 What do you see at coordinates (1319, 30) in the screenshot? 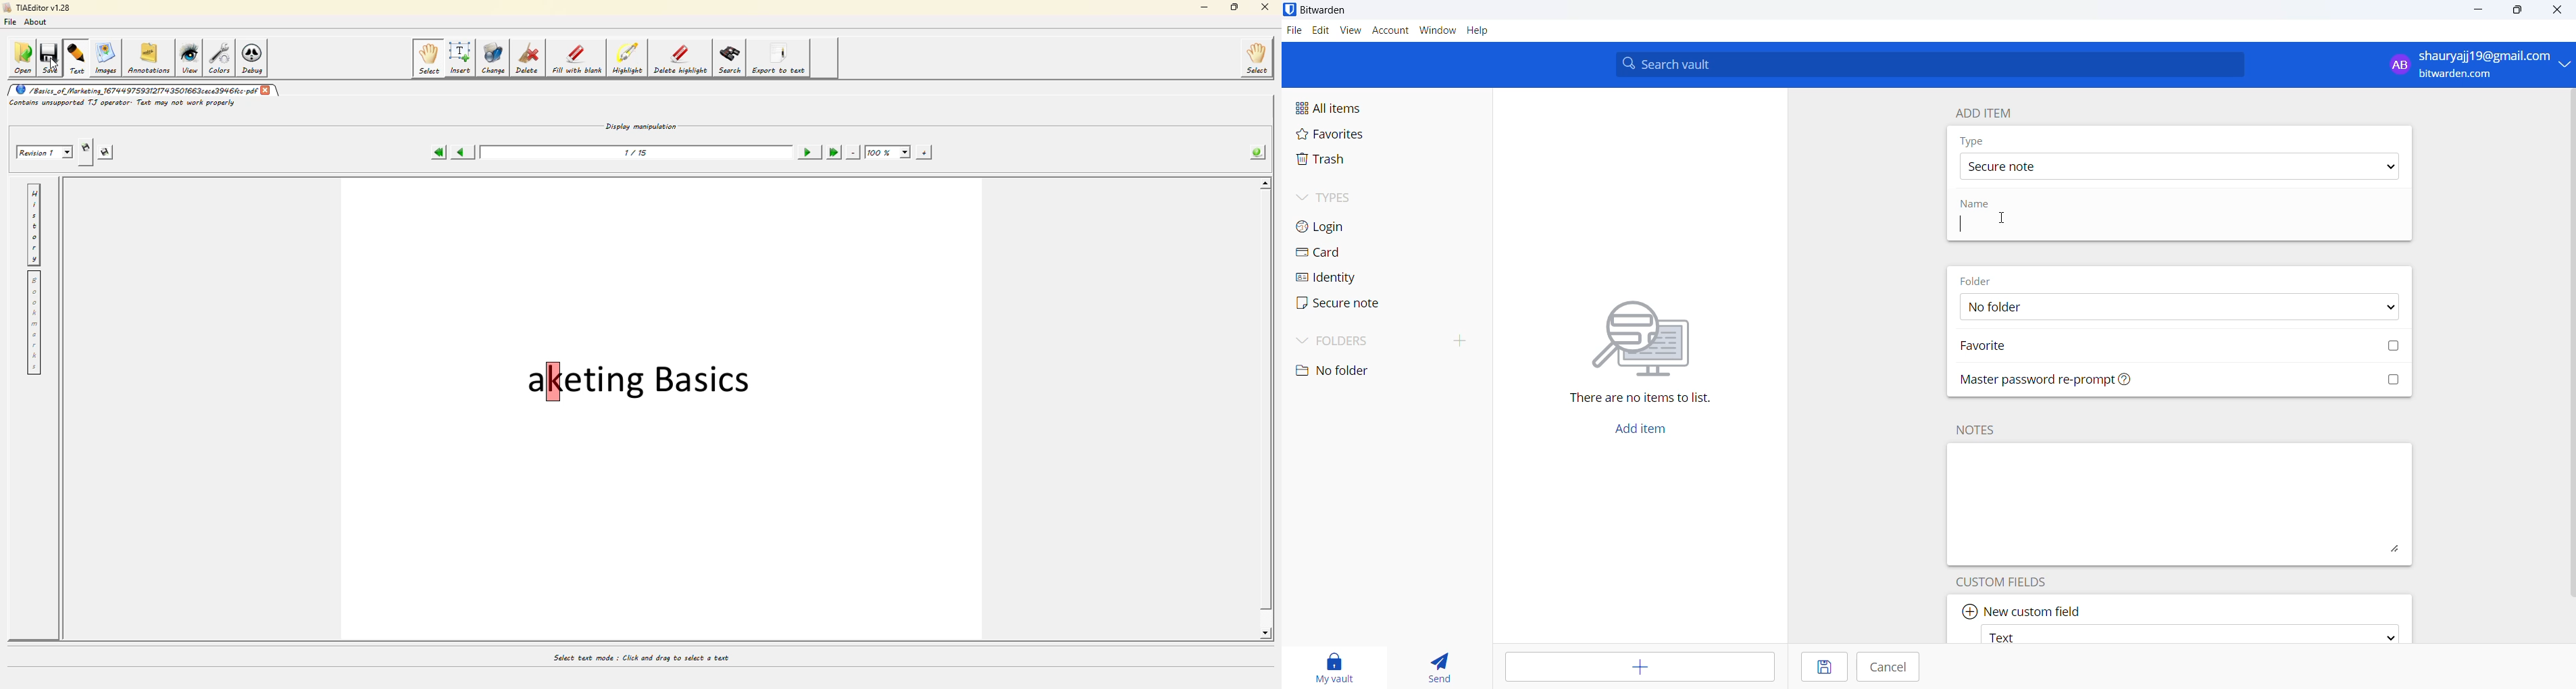
I see `edit` at bounding box center [1319, 30].